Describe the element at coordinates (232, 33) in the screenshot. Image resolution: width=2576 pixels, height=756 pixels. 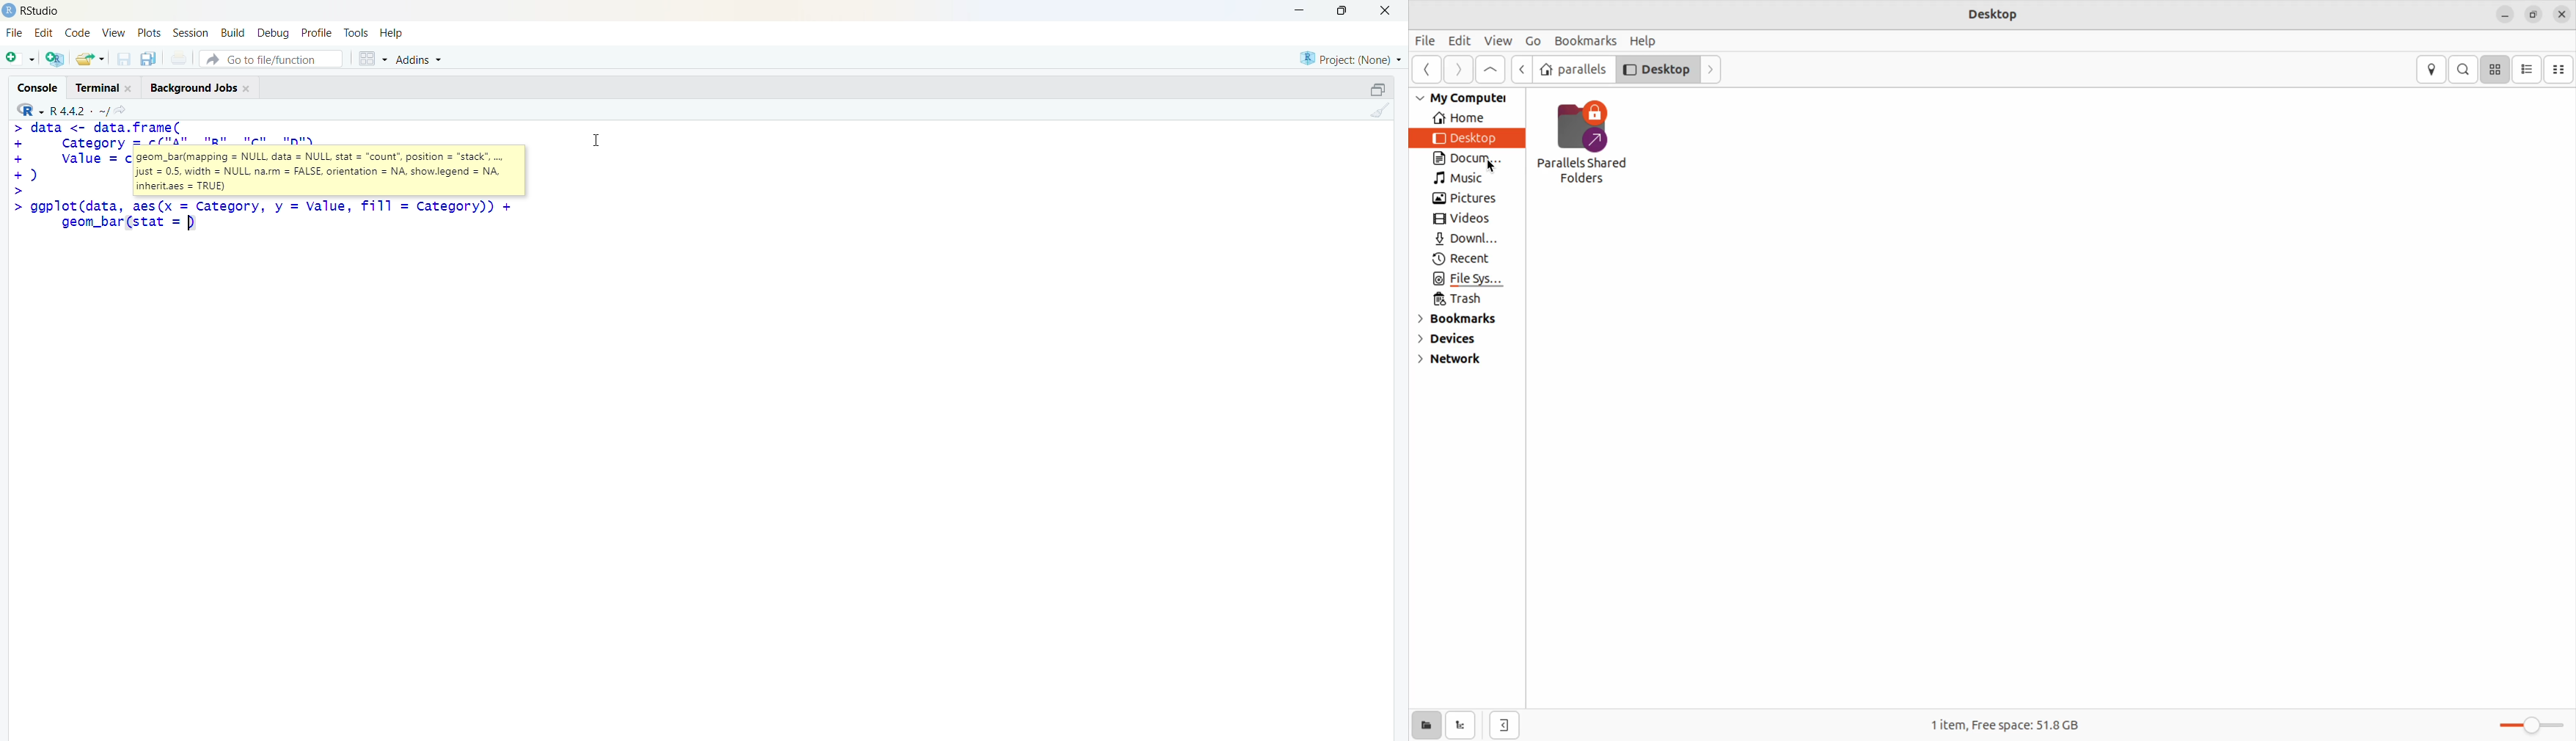
I see `build` at that location.